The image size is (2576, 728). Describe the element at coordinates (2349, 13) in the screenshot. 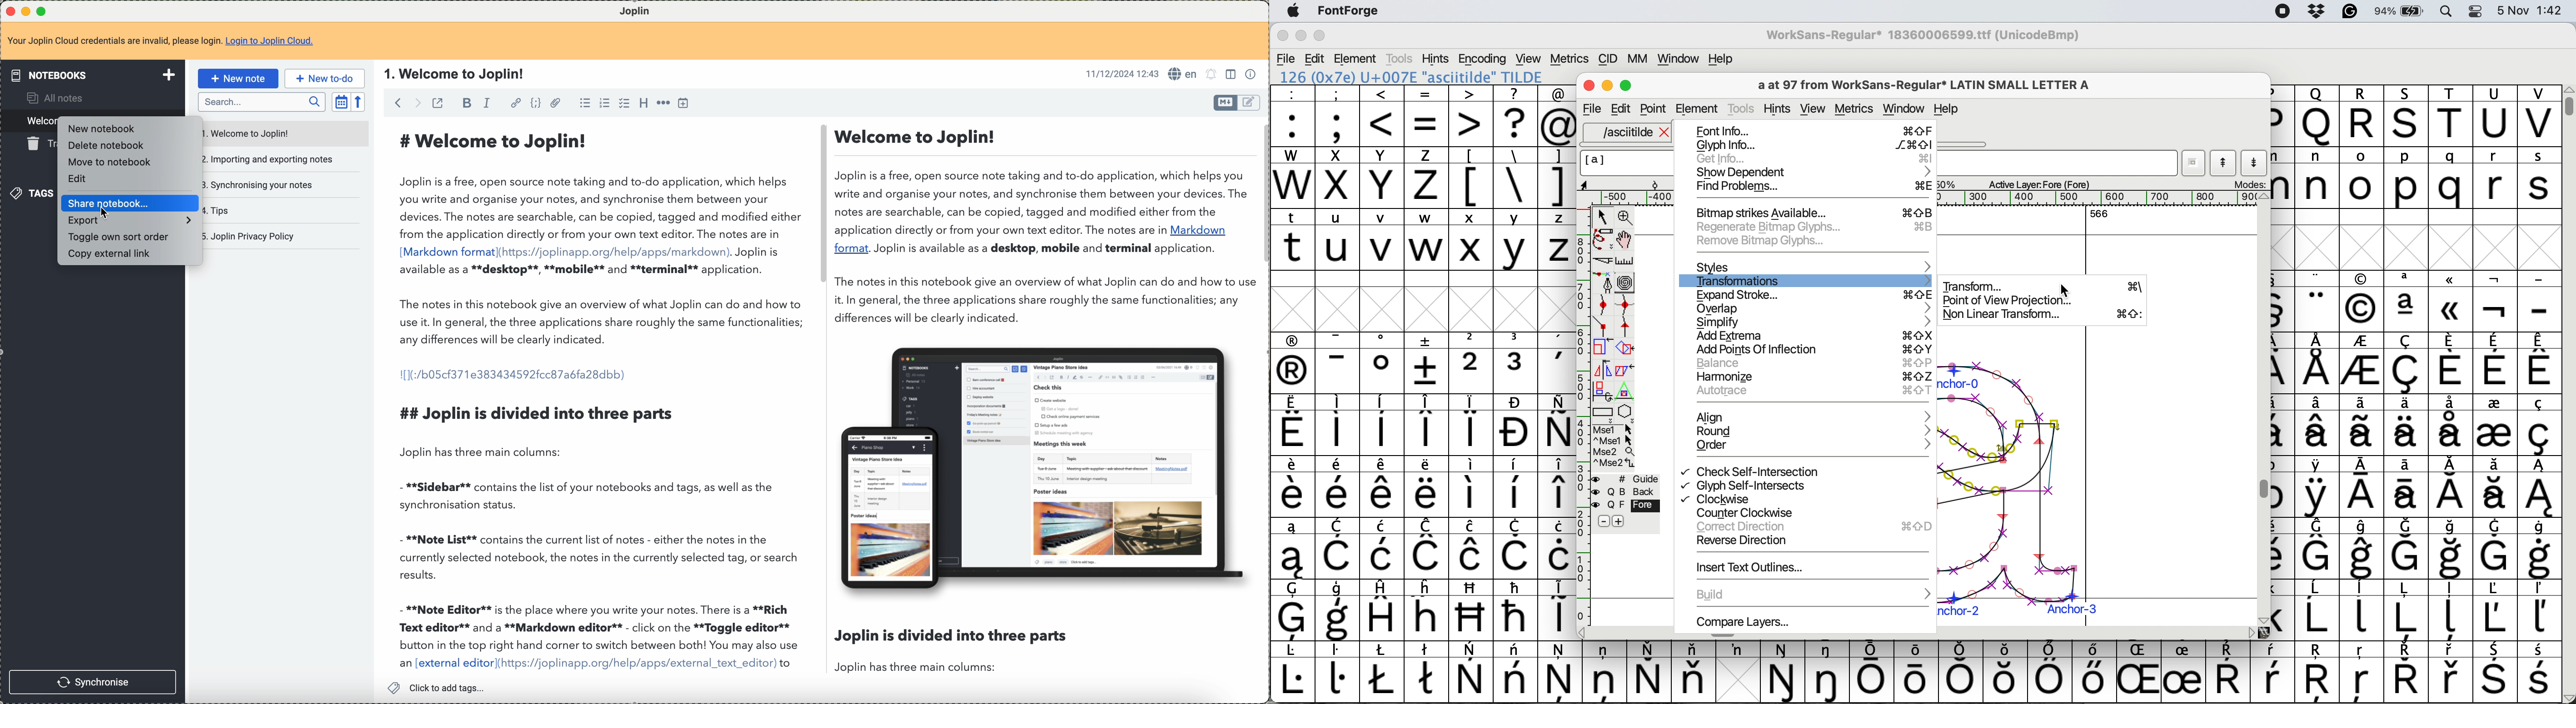

I see `grammarly` at that location.